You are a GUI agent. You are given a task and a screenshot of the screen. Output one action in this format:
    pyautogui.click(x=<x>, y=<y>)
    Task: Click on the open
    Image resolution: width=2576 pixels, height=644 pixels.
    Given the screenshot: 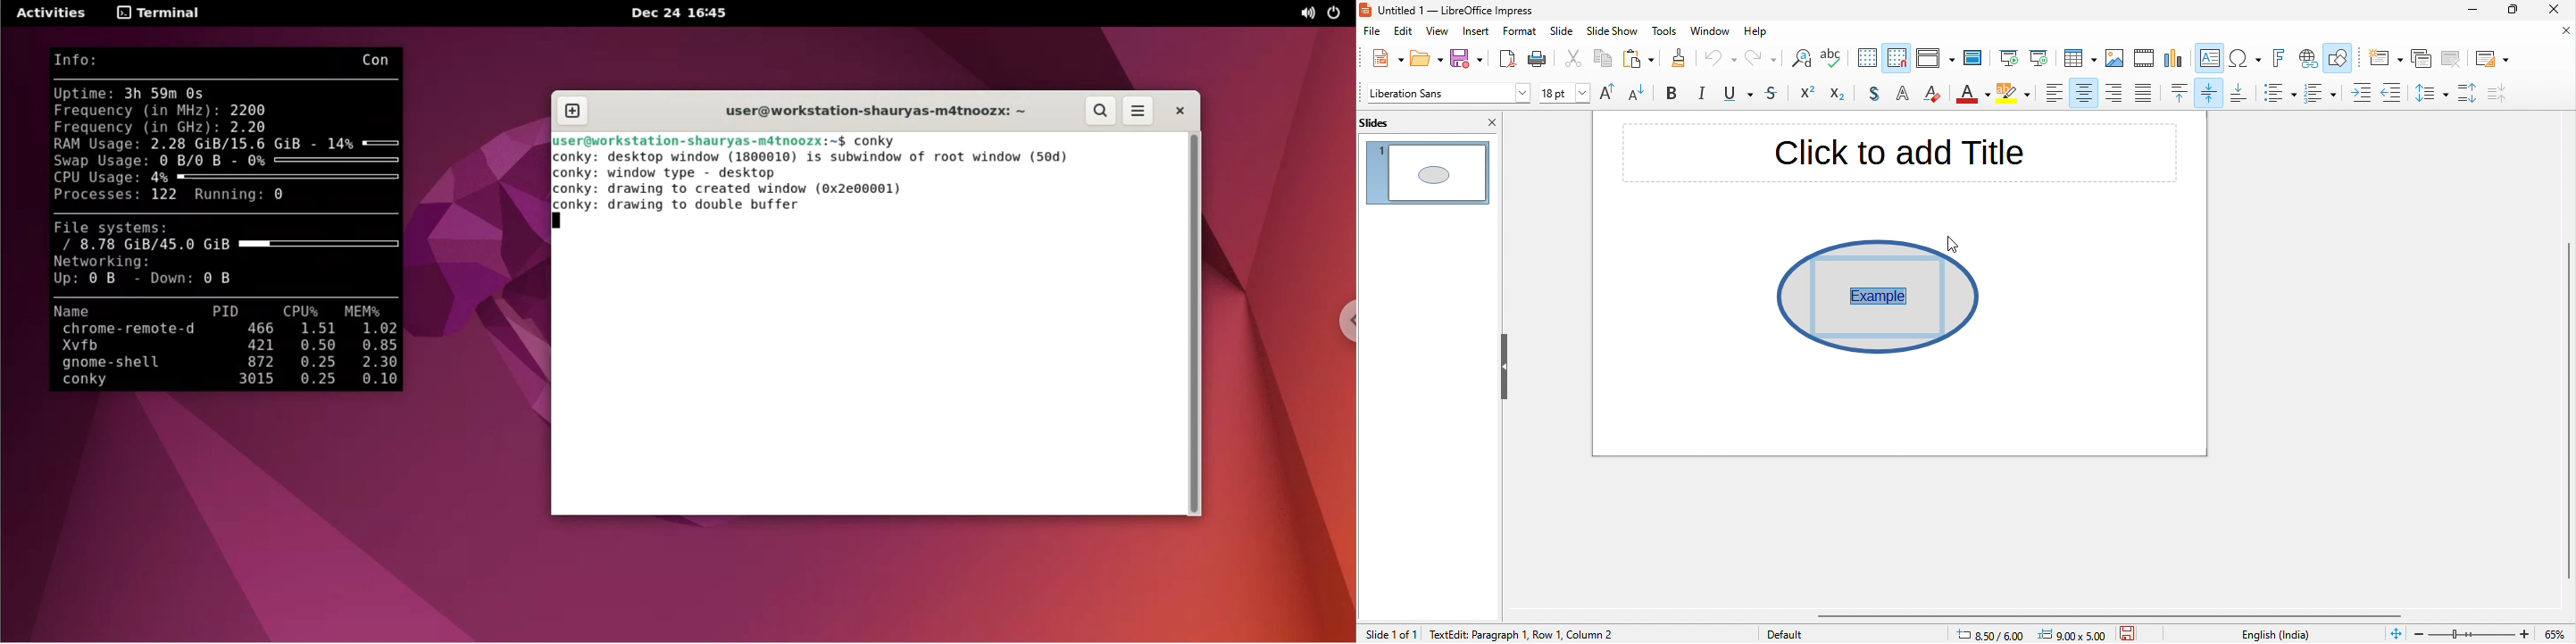 What is the action you would take?
    pyautogui.click(x=1424, y=59)
    